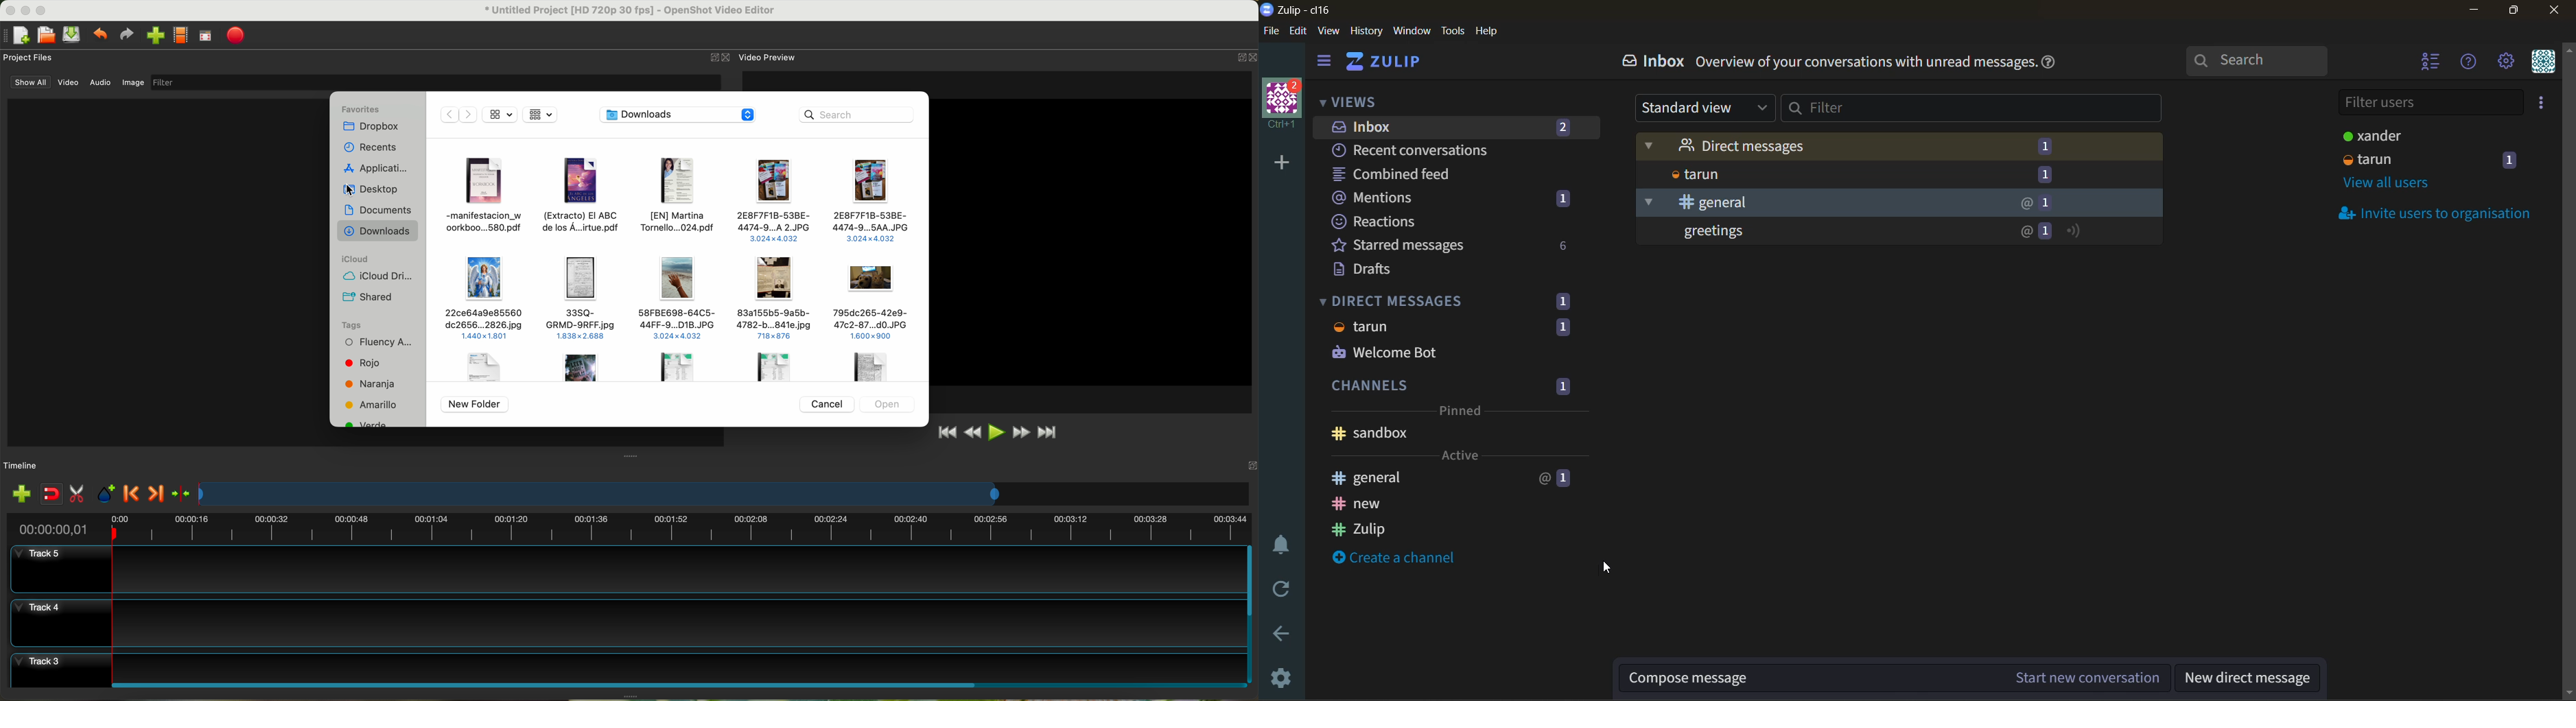 This screenshot has height=728, width=2576. What do you see at coordinates (2253, 678) in the screenshot?
I see `new direct message` at bounding box center [2253, 678].